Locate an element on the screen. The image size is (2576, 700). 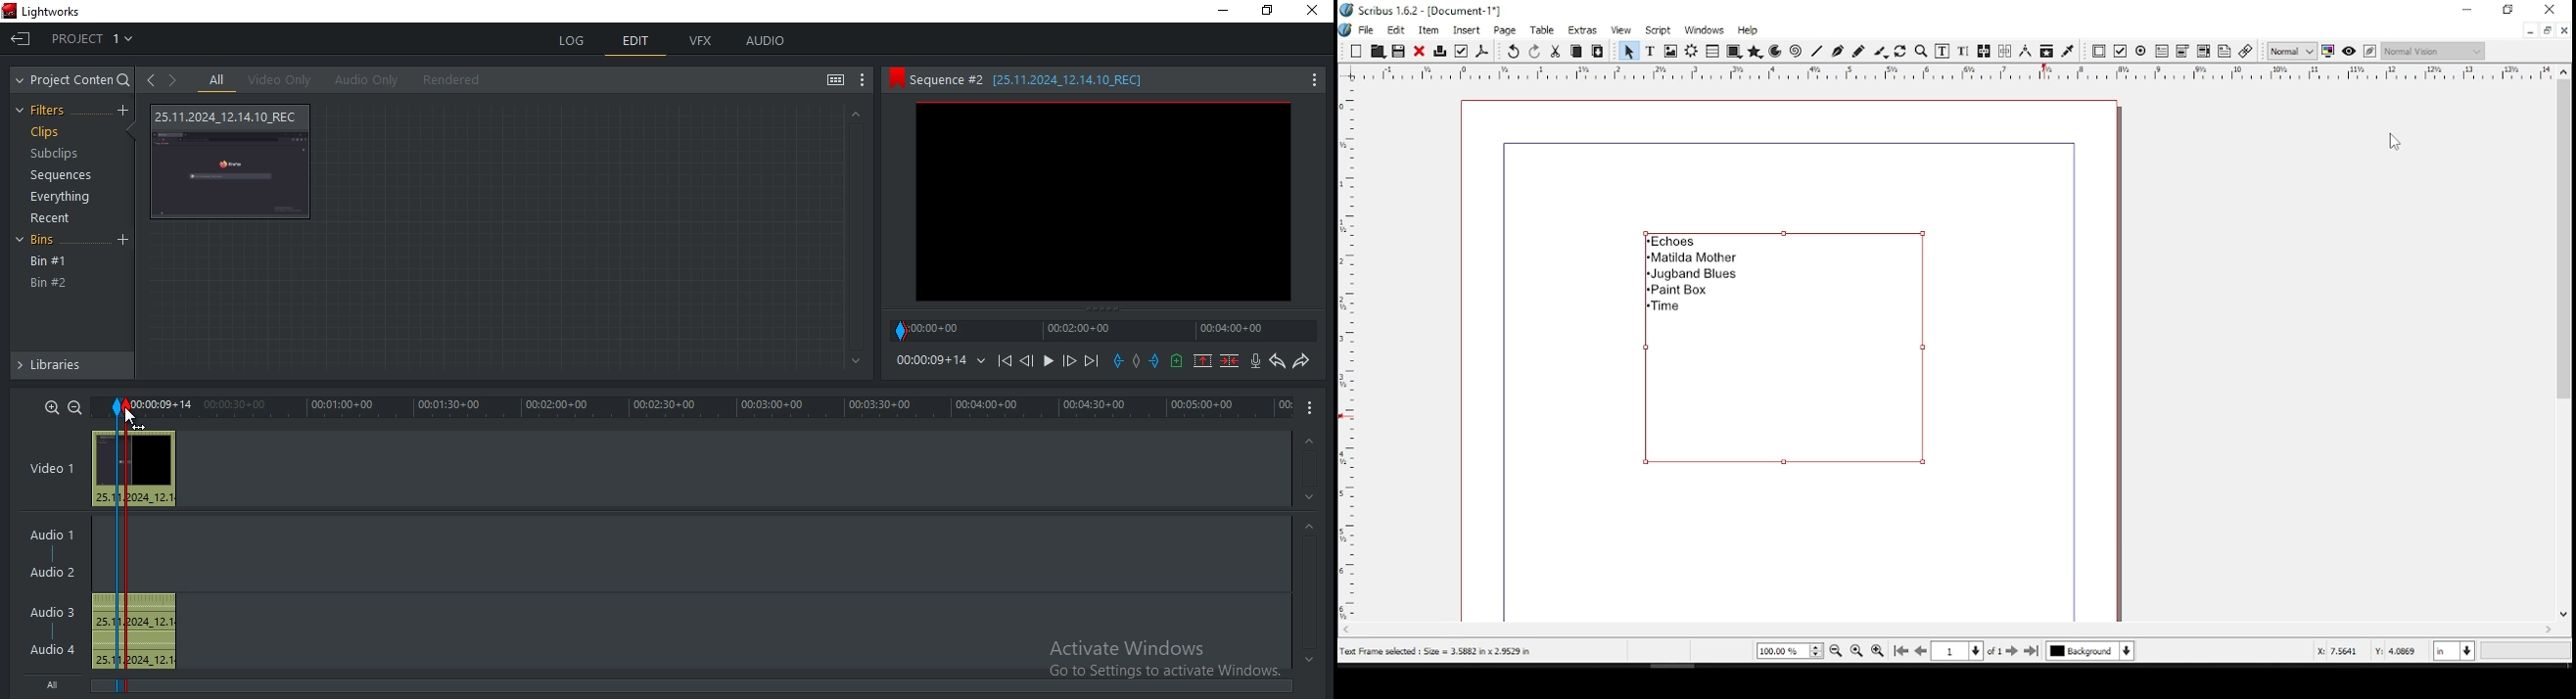
video only is located at coordinates (279, 80).